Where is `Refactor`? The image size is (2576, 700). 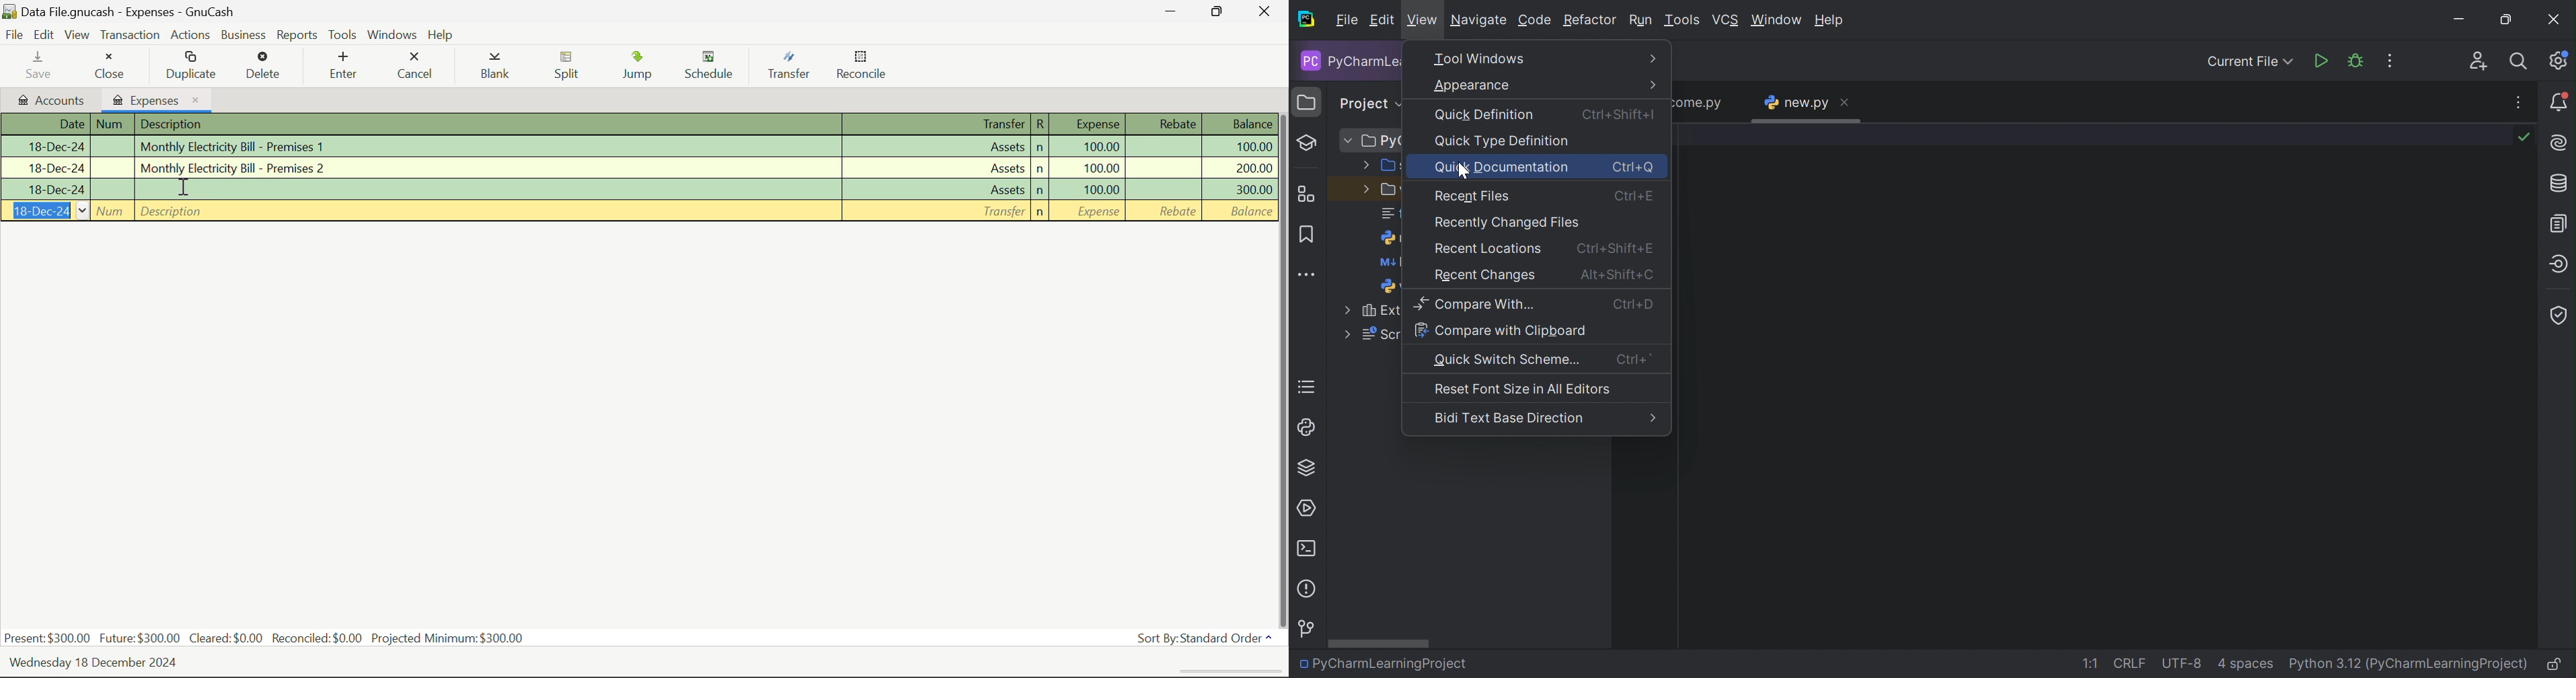 Refactor is located at coordinates (1590, 21).